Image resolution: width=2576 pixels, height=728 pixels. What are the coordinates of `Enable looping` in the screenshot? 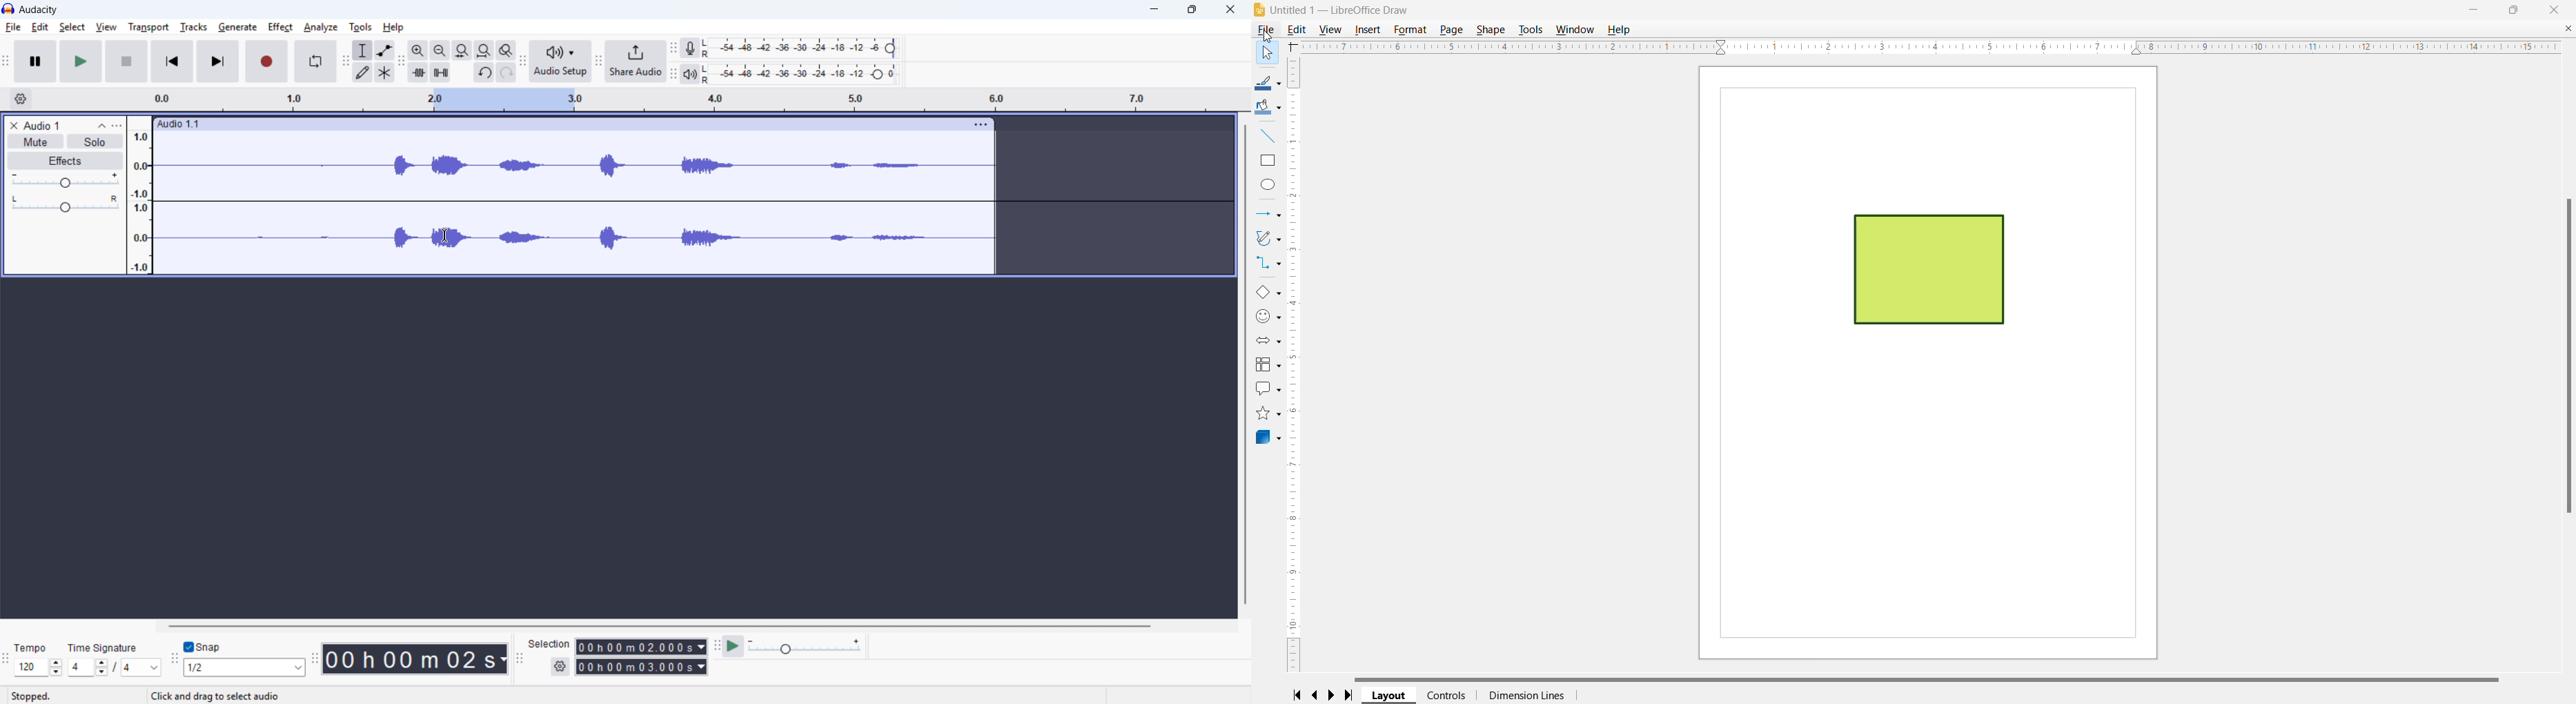 It's located at (316, 61).